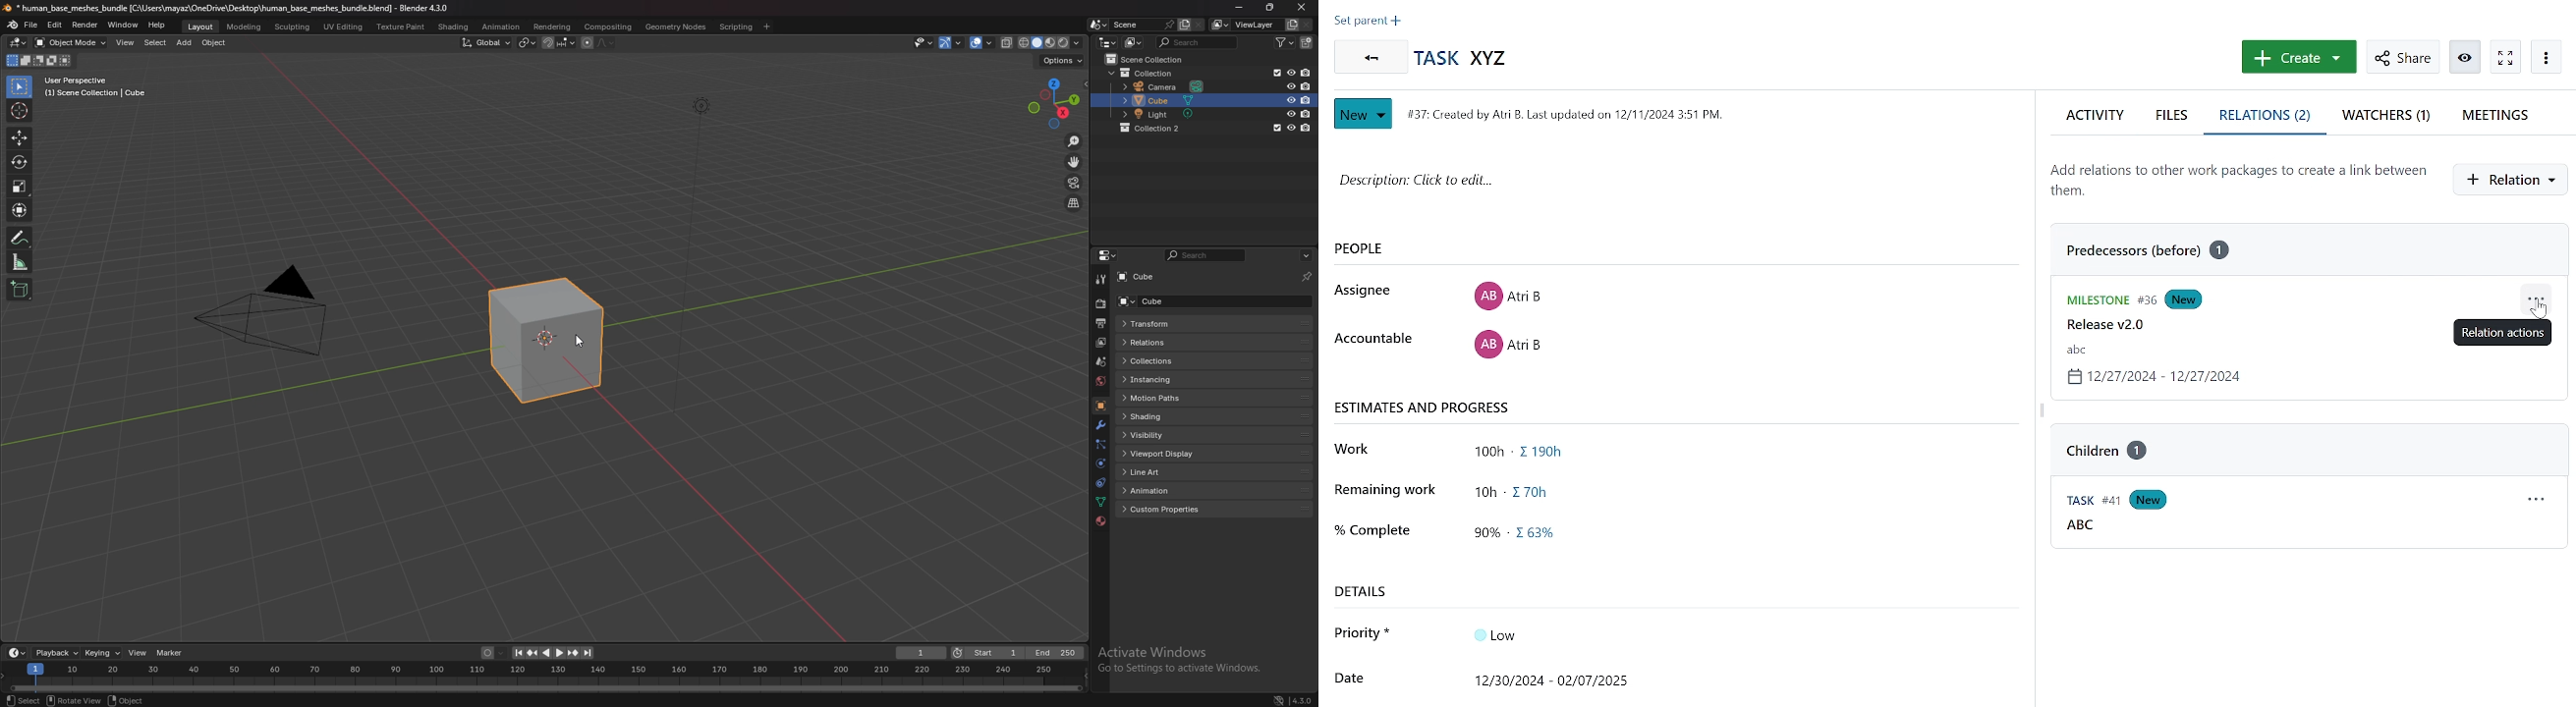 The image size is (2576, 728). I want to click on remaining work, so click(1521, 490).